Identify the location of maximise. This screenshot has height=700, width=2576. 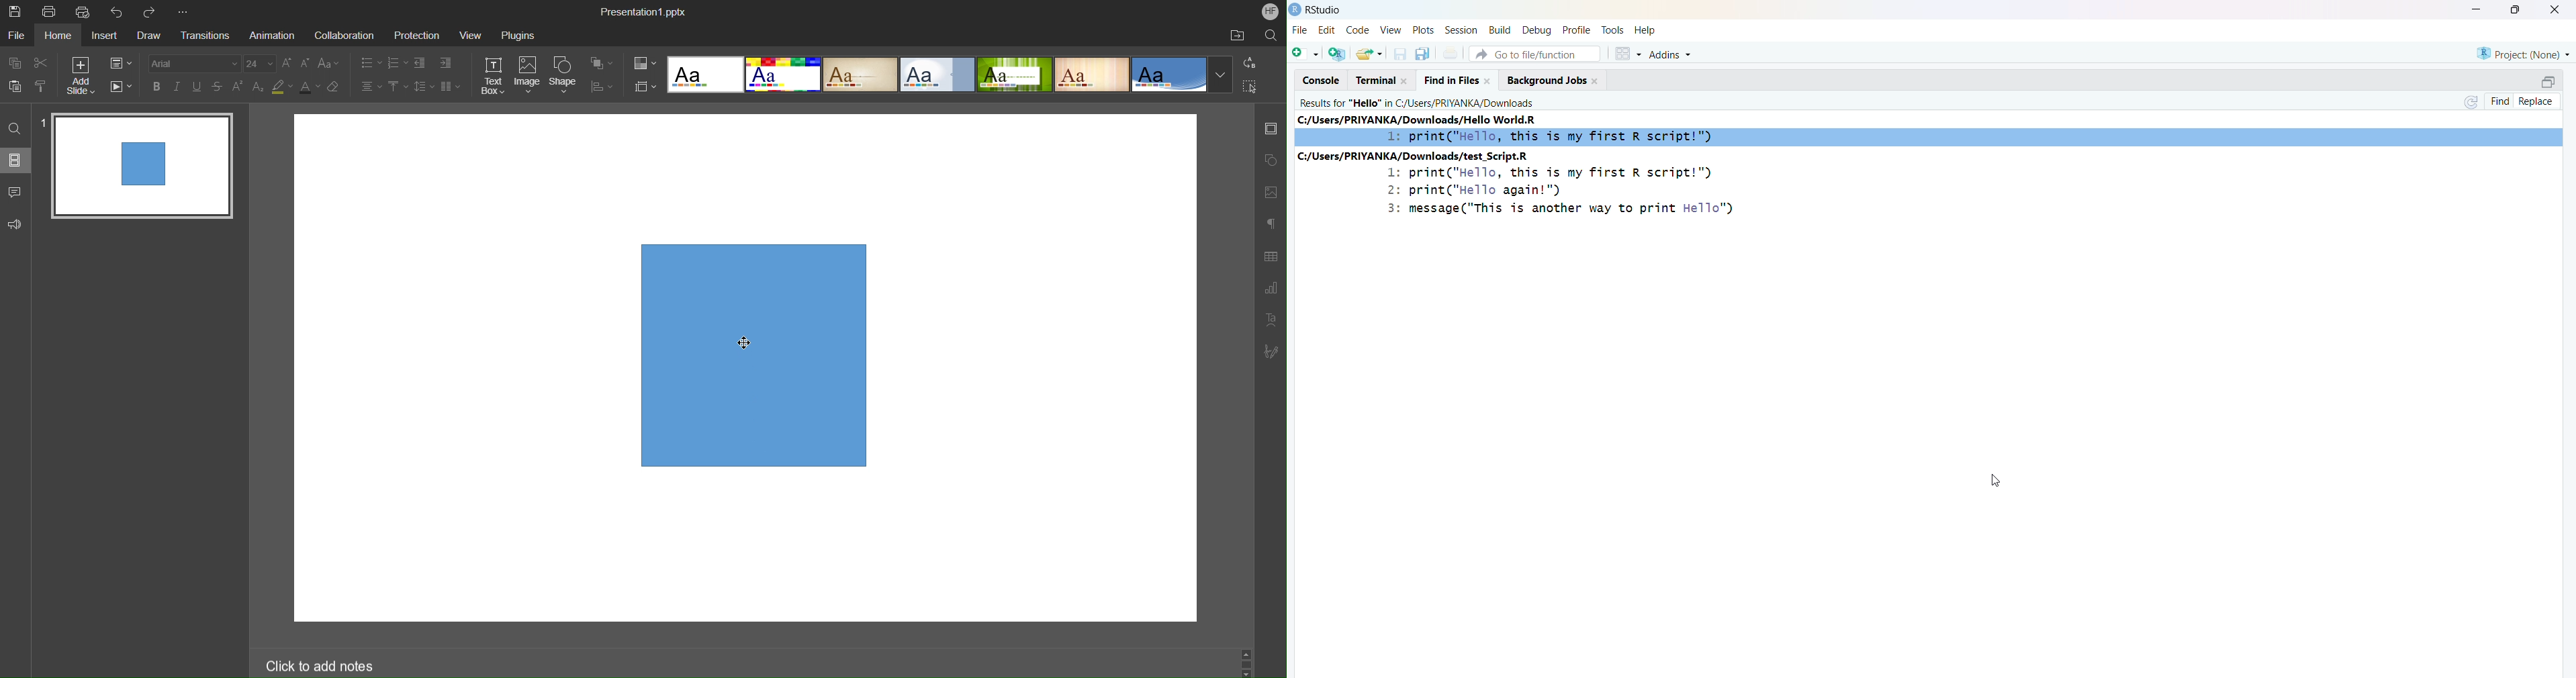
(2518, 9).